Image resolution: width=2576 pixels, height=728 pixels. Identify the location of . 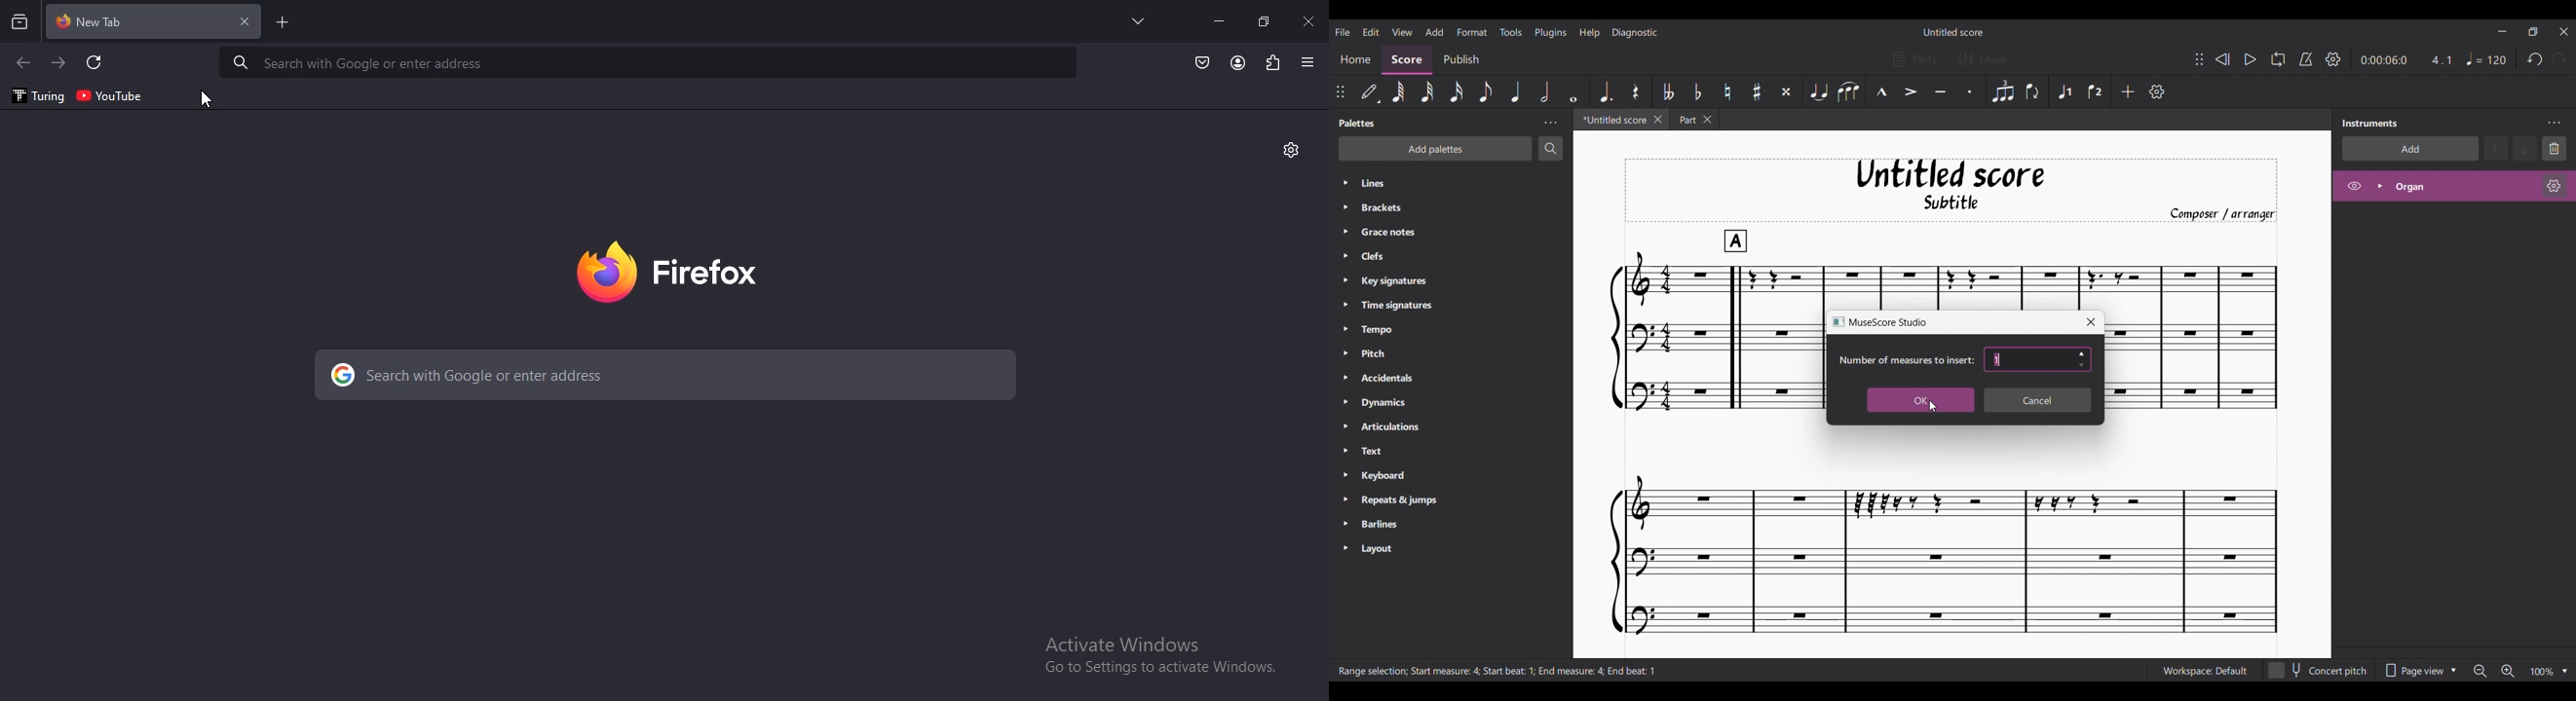
(1202, 63).